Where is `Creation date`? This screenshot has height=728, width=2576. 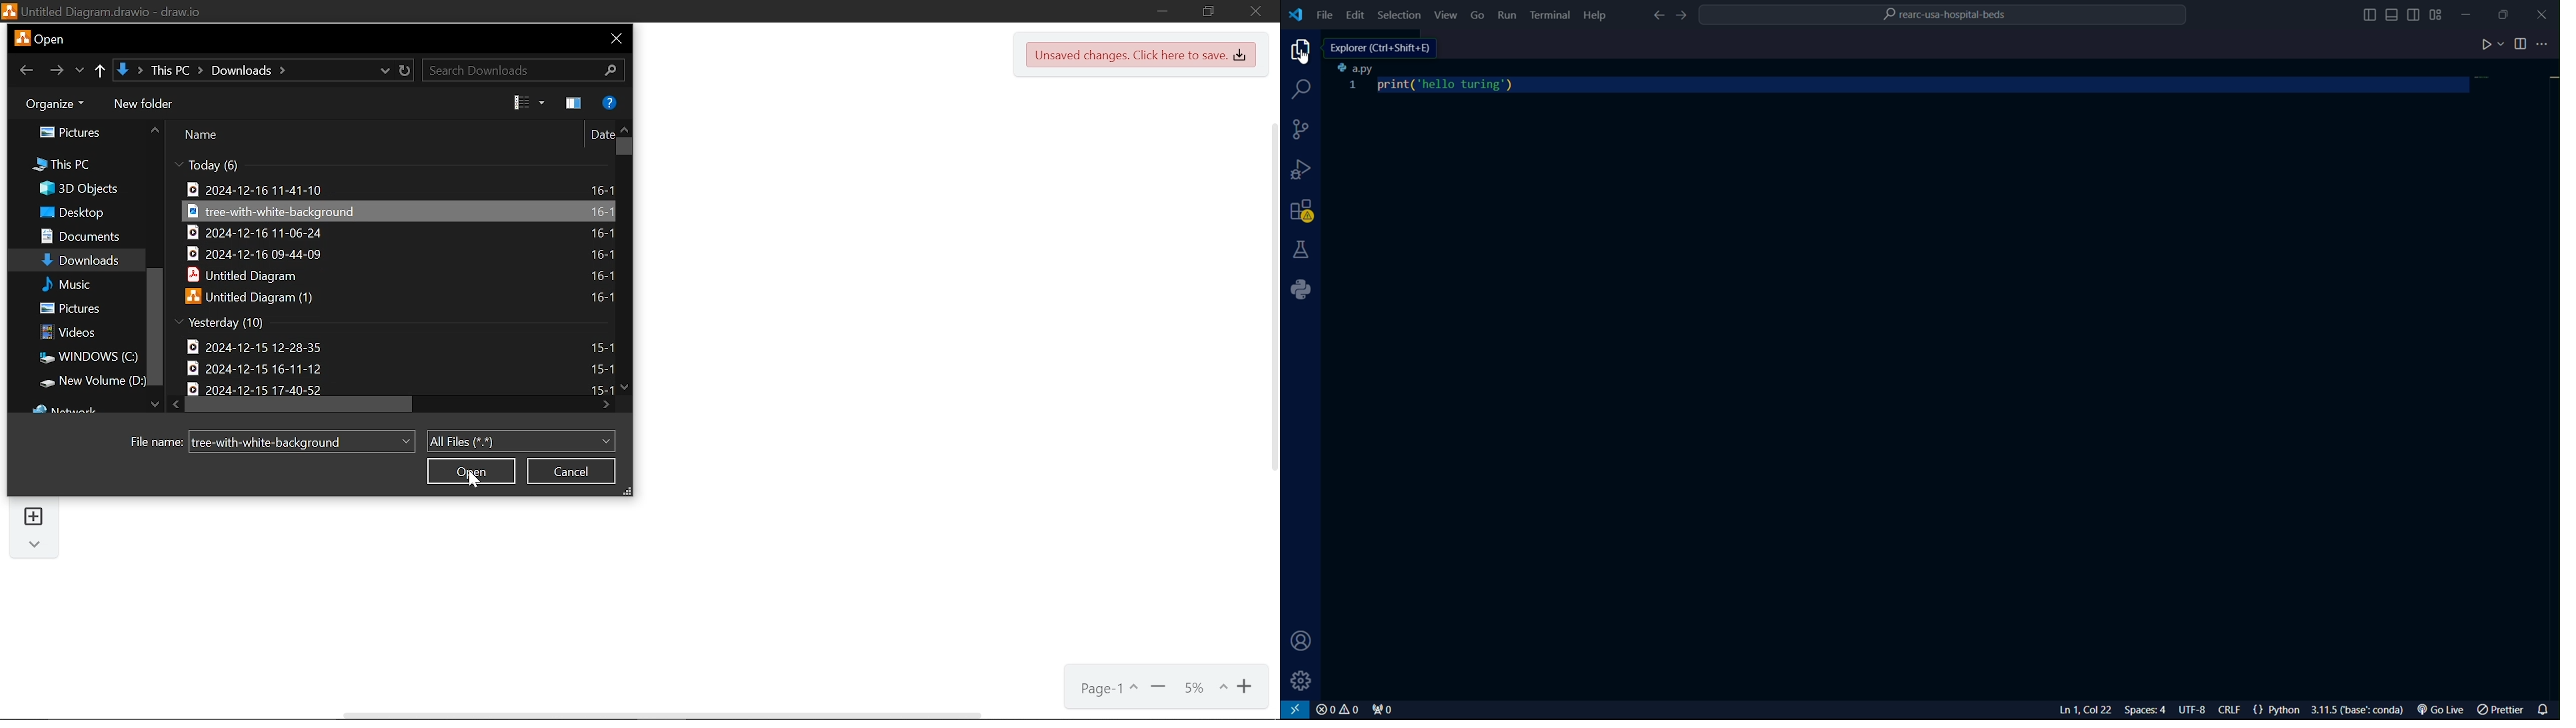
Creation date is located at coordinates (254, 324).